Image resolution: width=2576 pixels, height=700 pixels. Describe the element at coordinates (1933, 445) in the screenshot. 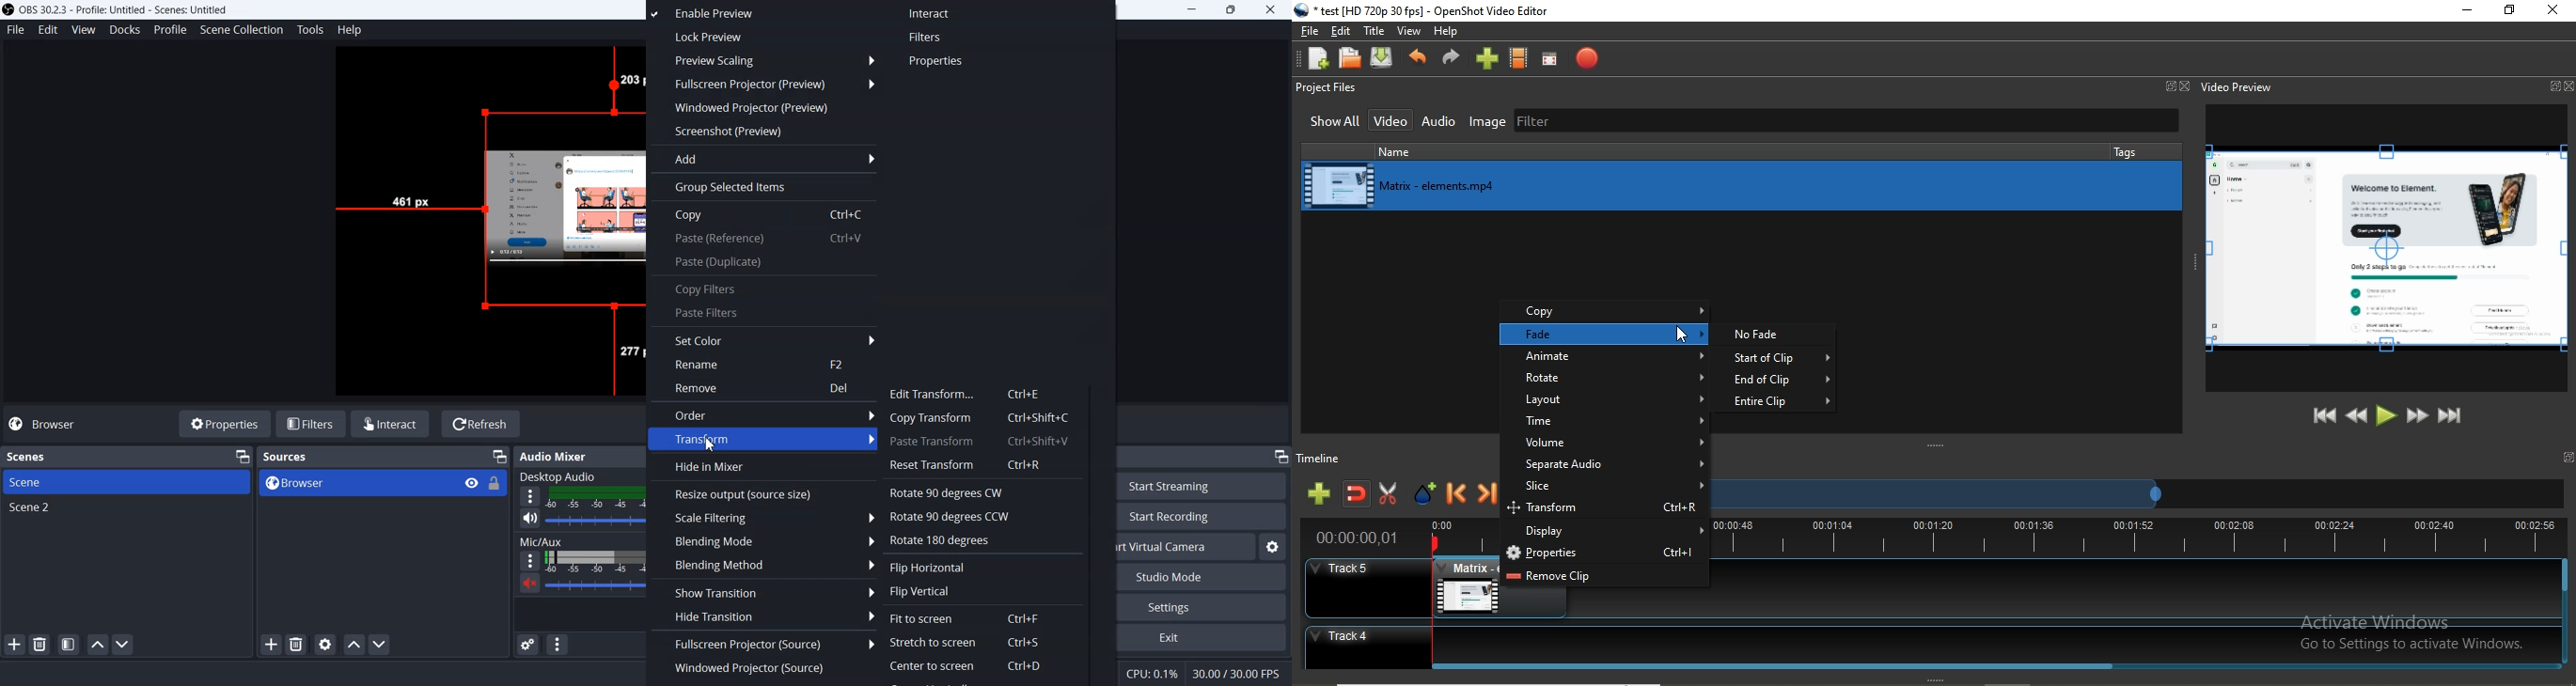

I see `adjust window` at that location.